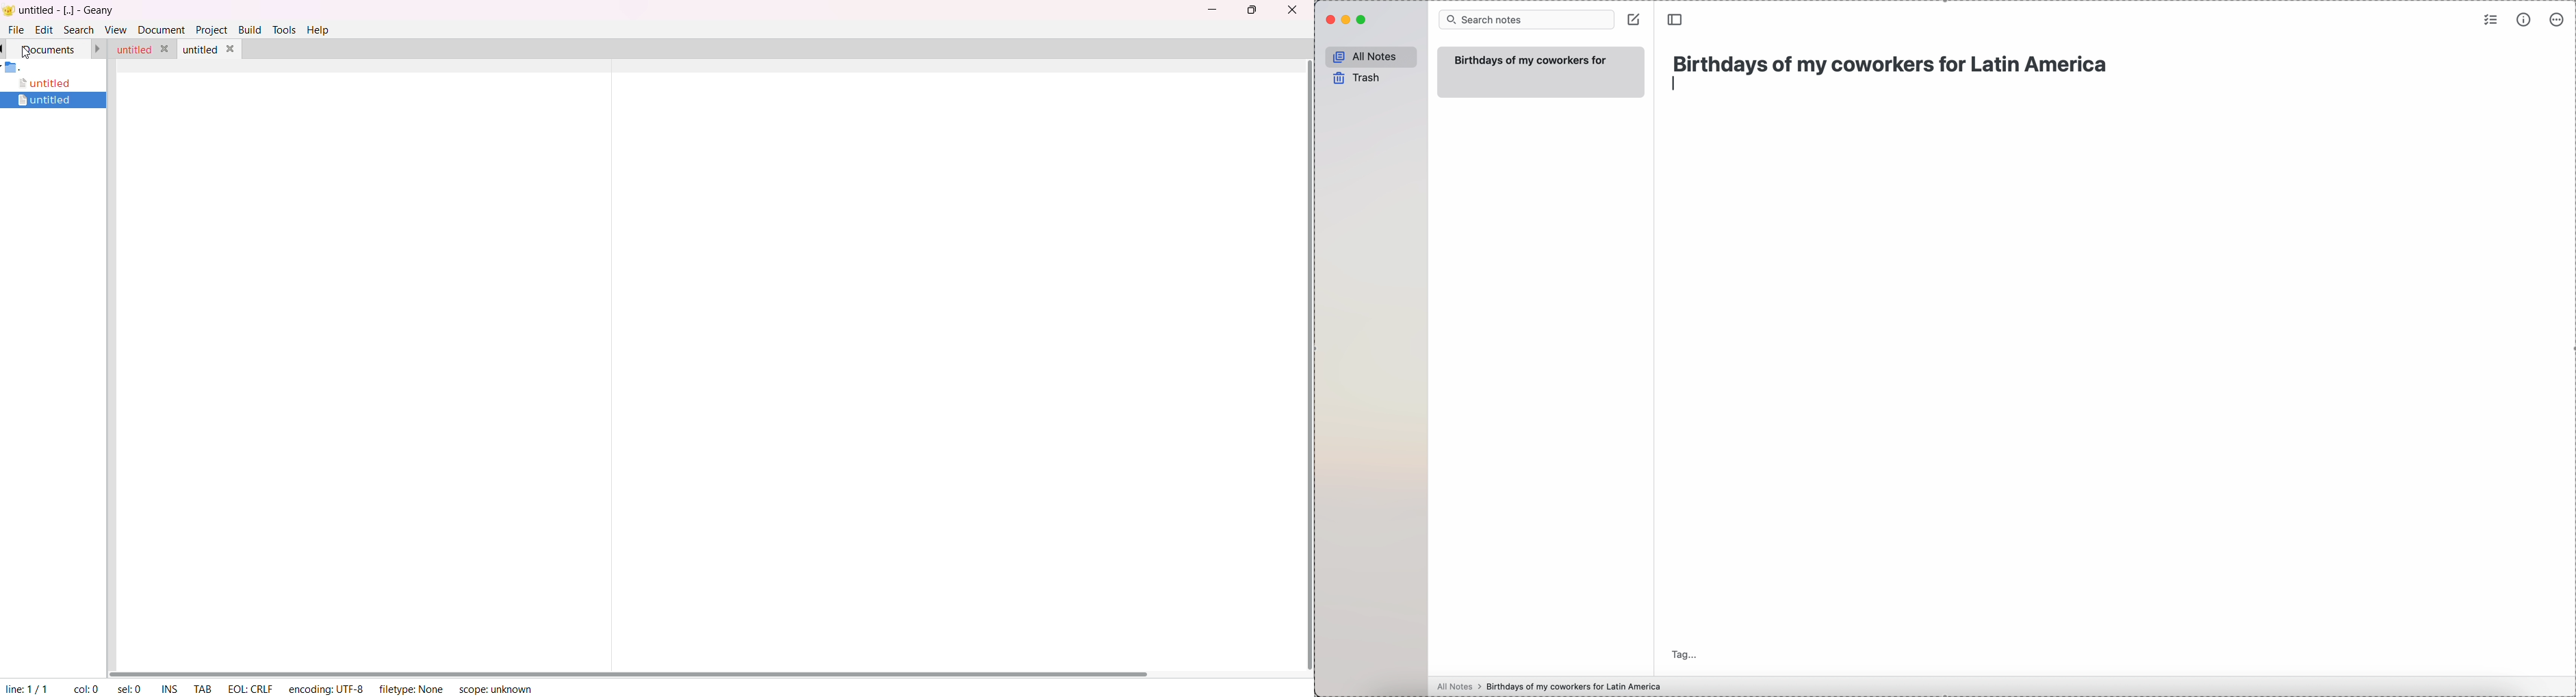  I want to click on check list, so click(2490, 19).